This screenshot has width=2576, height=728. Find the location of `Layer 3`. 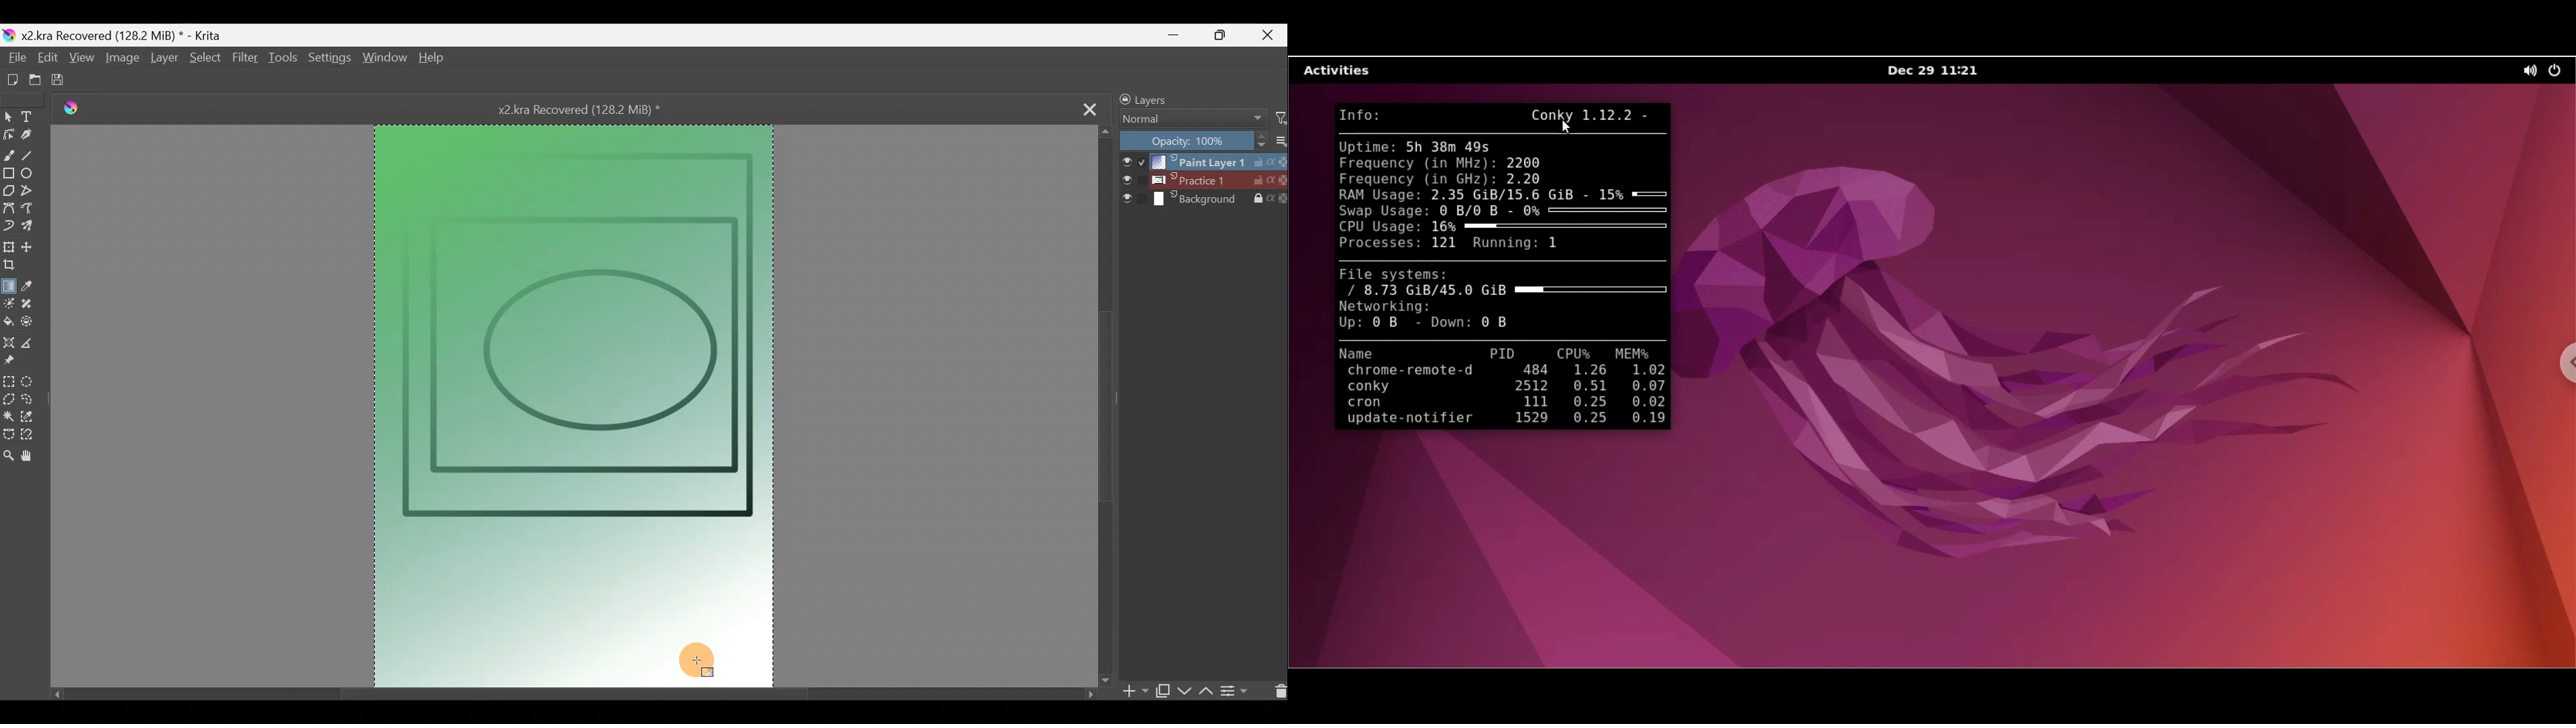

Layer 3 is located at coordinates (1203, 200).